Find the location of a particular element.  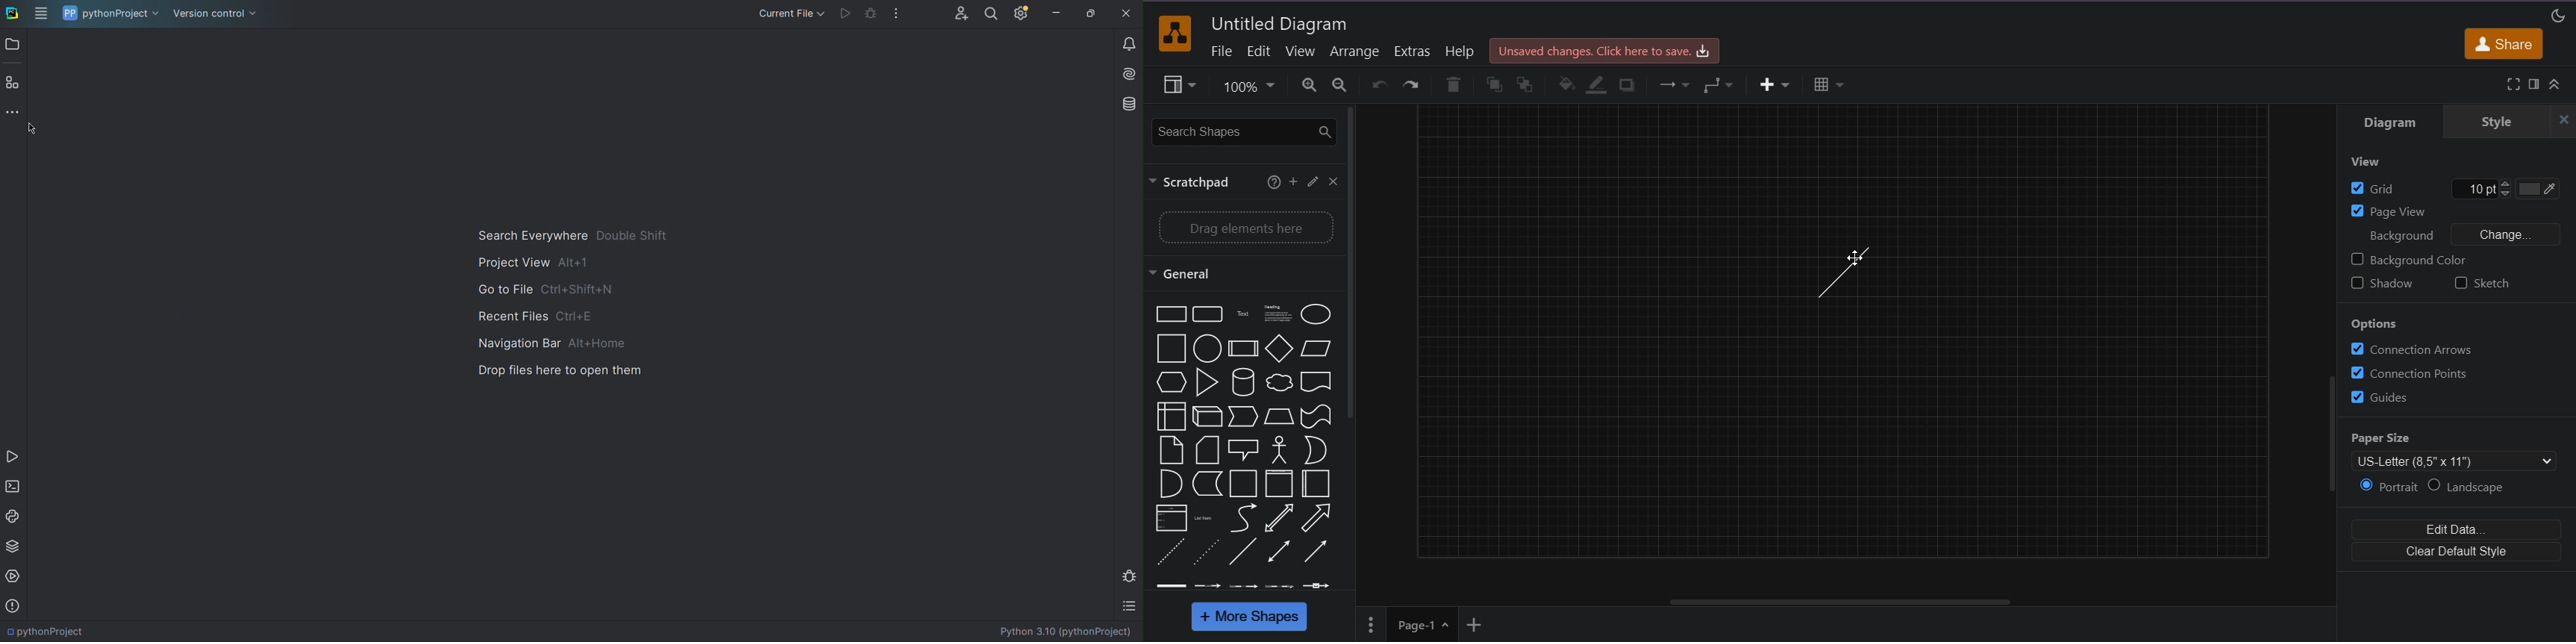

help is located at coordinates (1460, 50).